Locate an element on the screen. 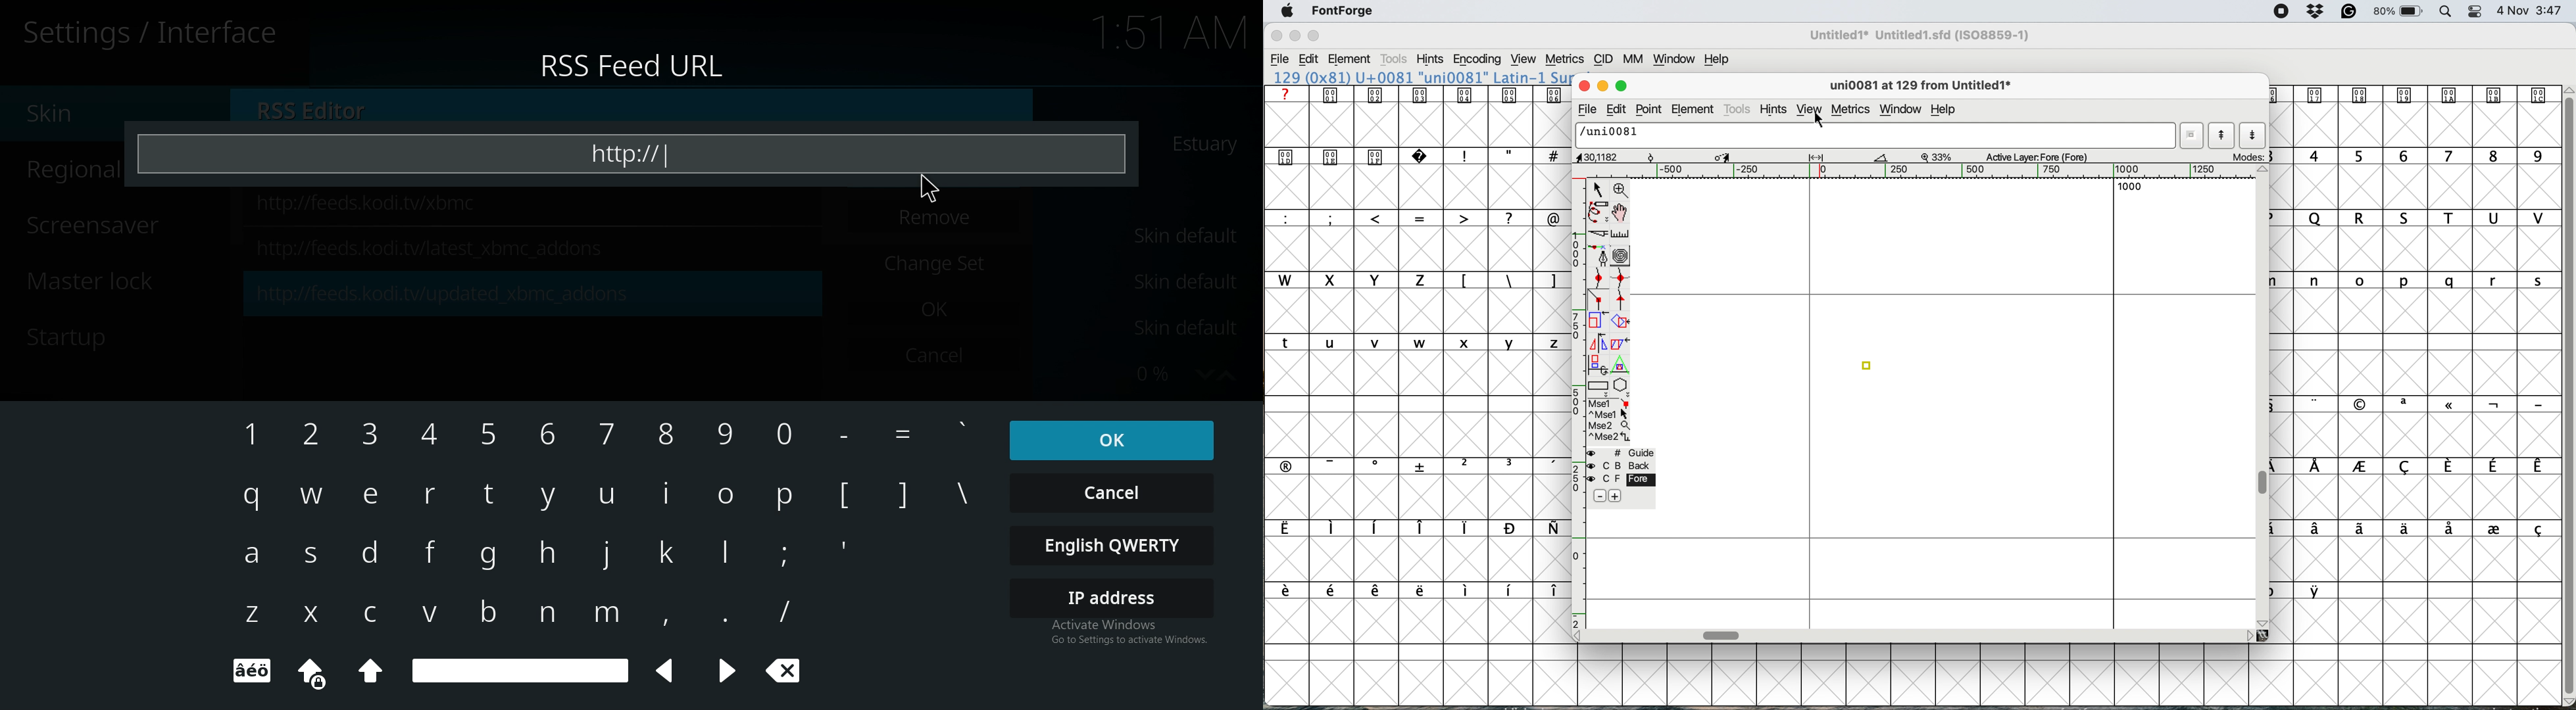  Hints is located at coordinates (1430, 60).